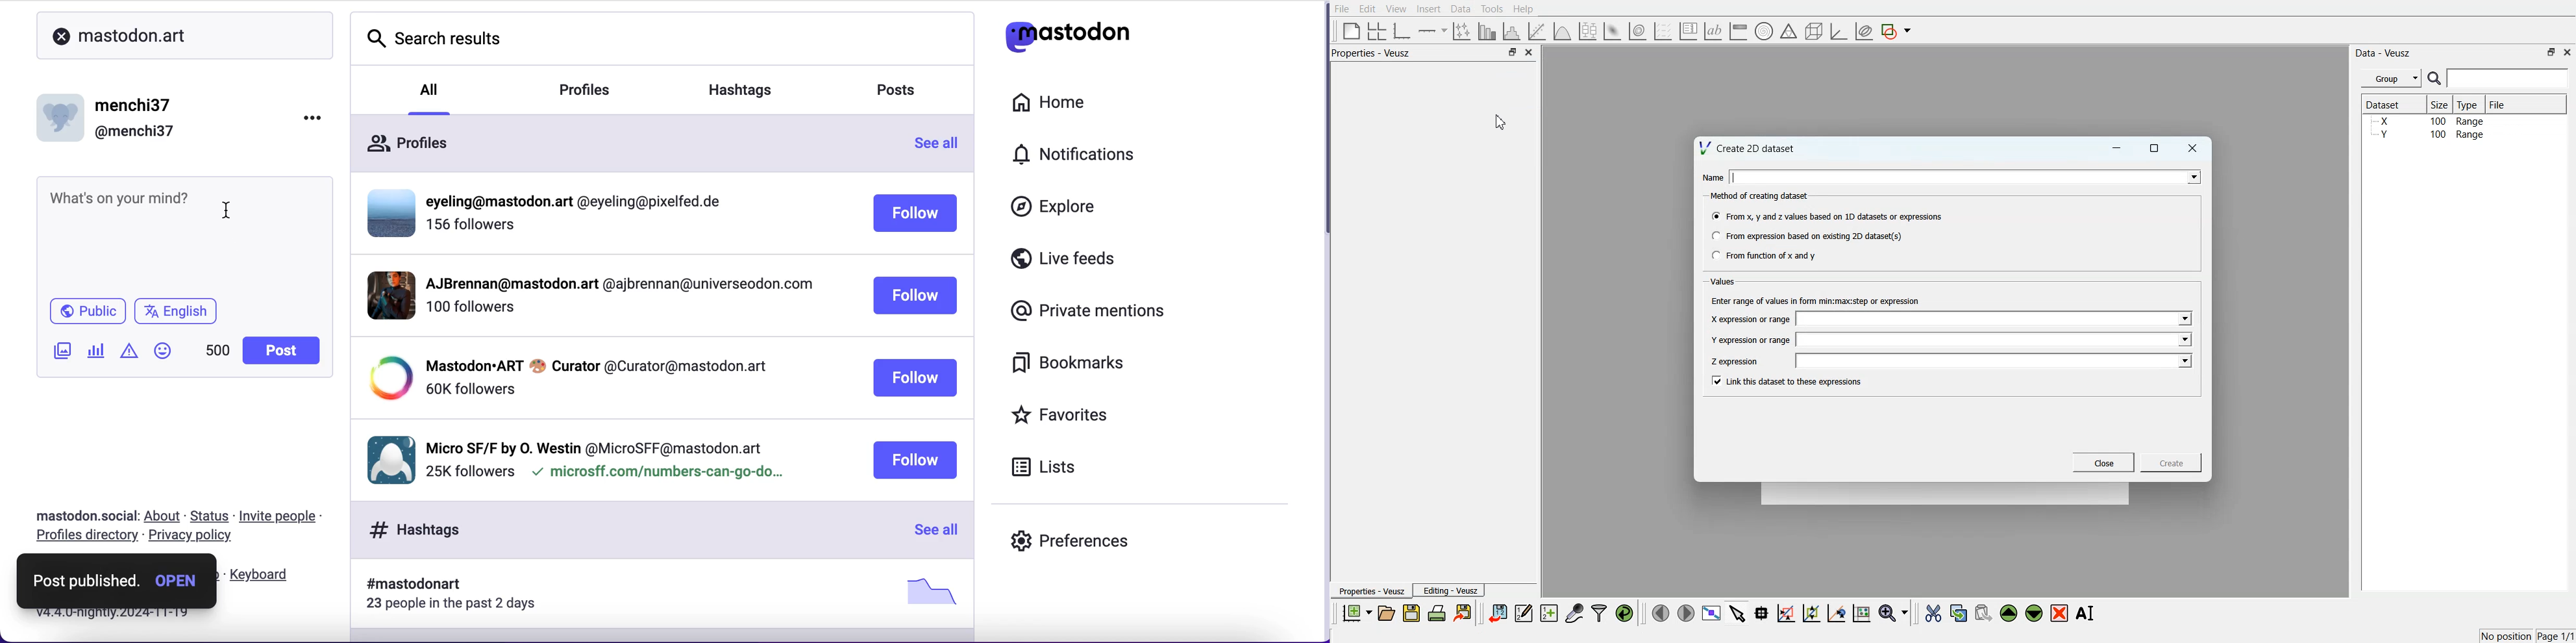 This screenshot has width=2576, height=644. What do you see at coordinates (60, 352) in the screenshot?
I see `add image` at bounding box center [60, 352].